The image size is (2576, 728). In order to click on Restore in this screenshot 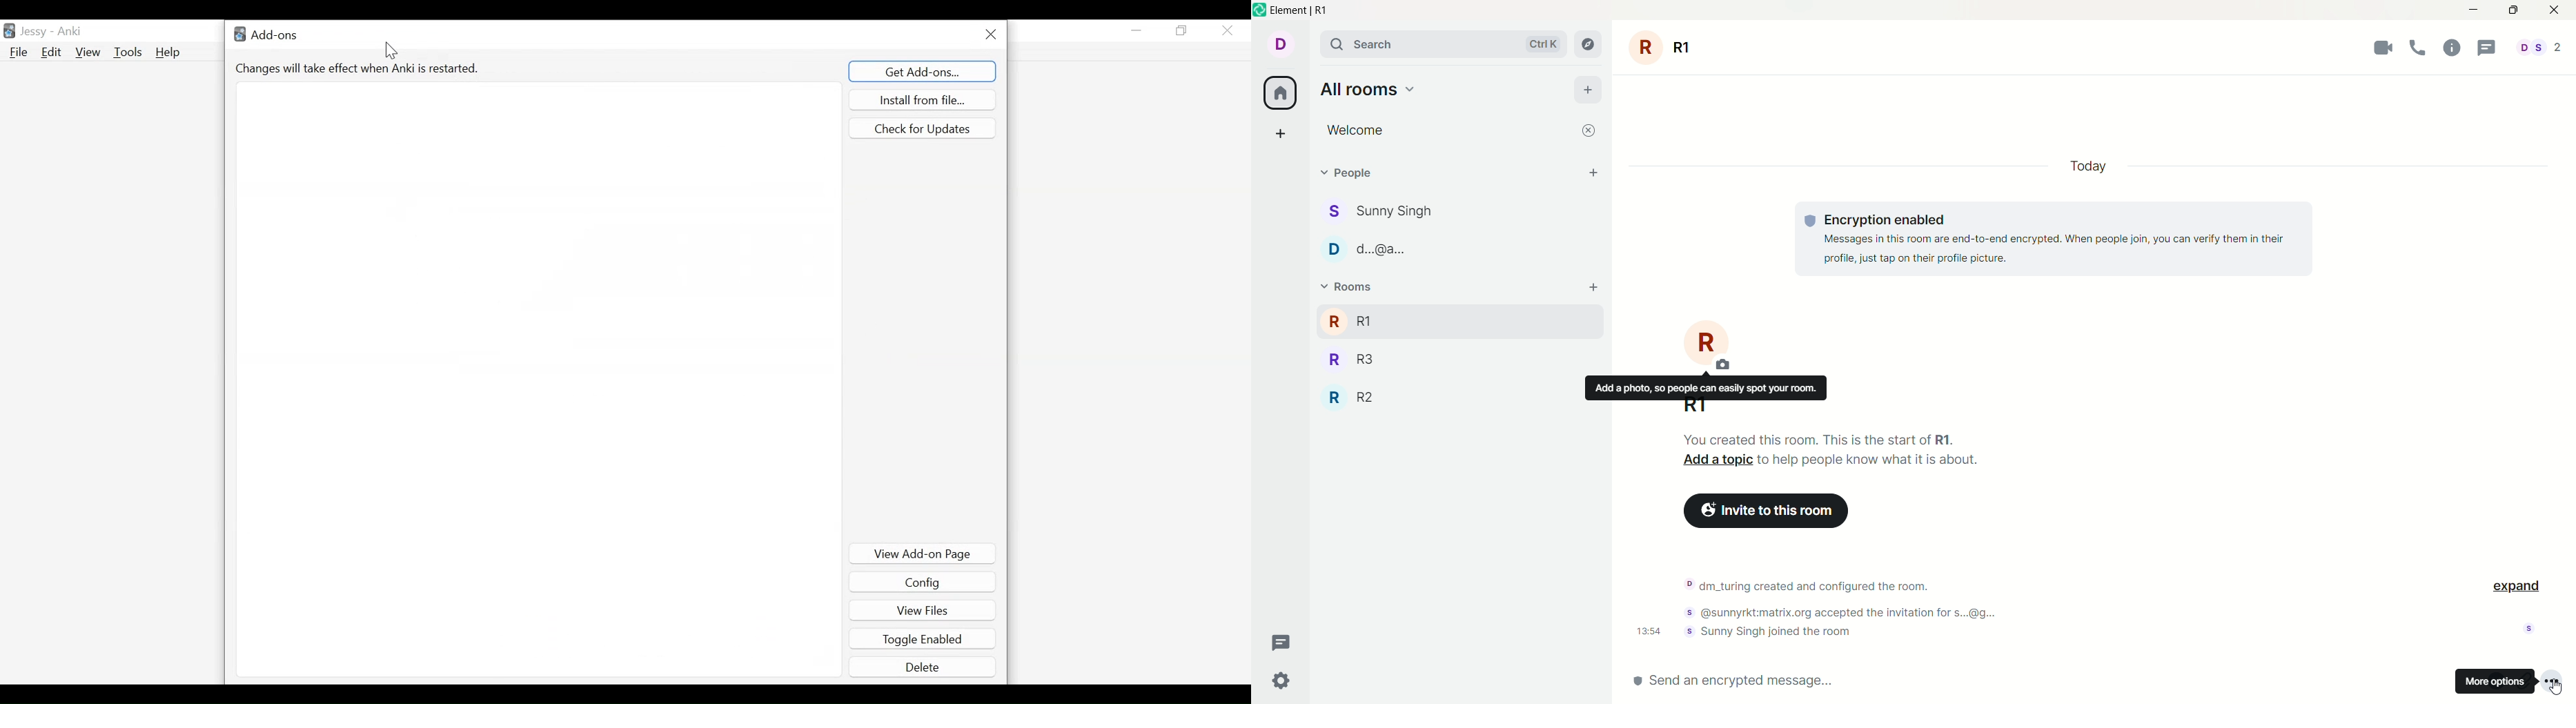, I will do `click(1182, 31)`.